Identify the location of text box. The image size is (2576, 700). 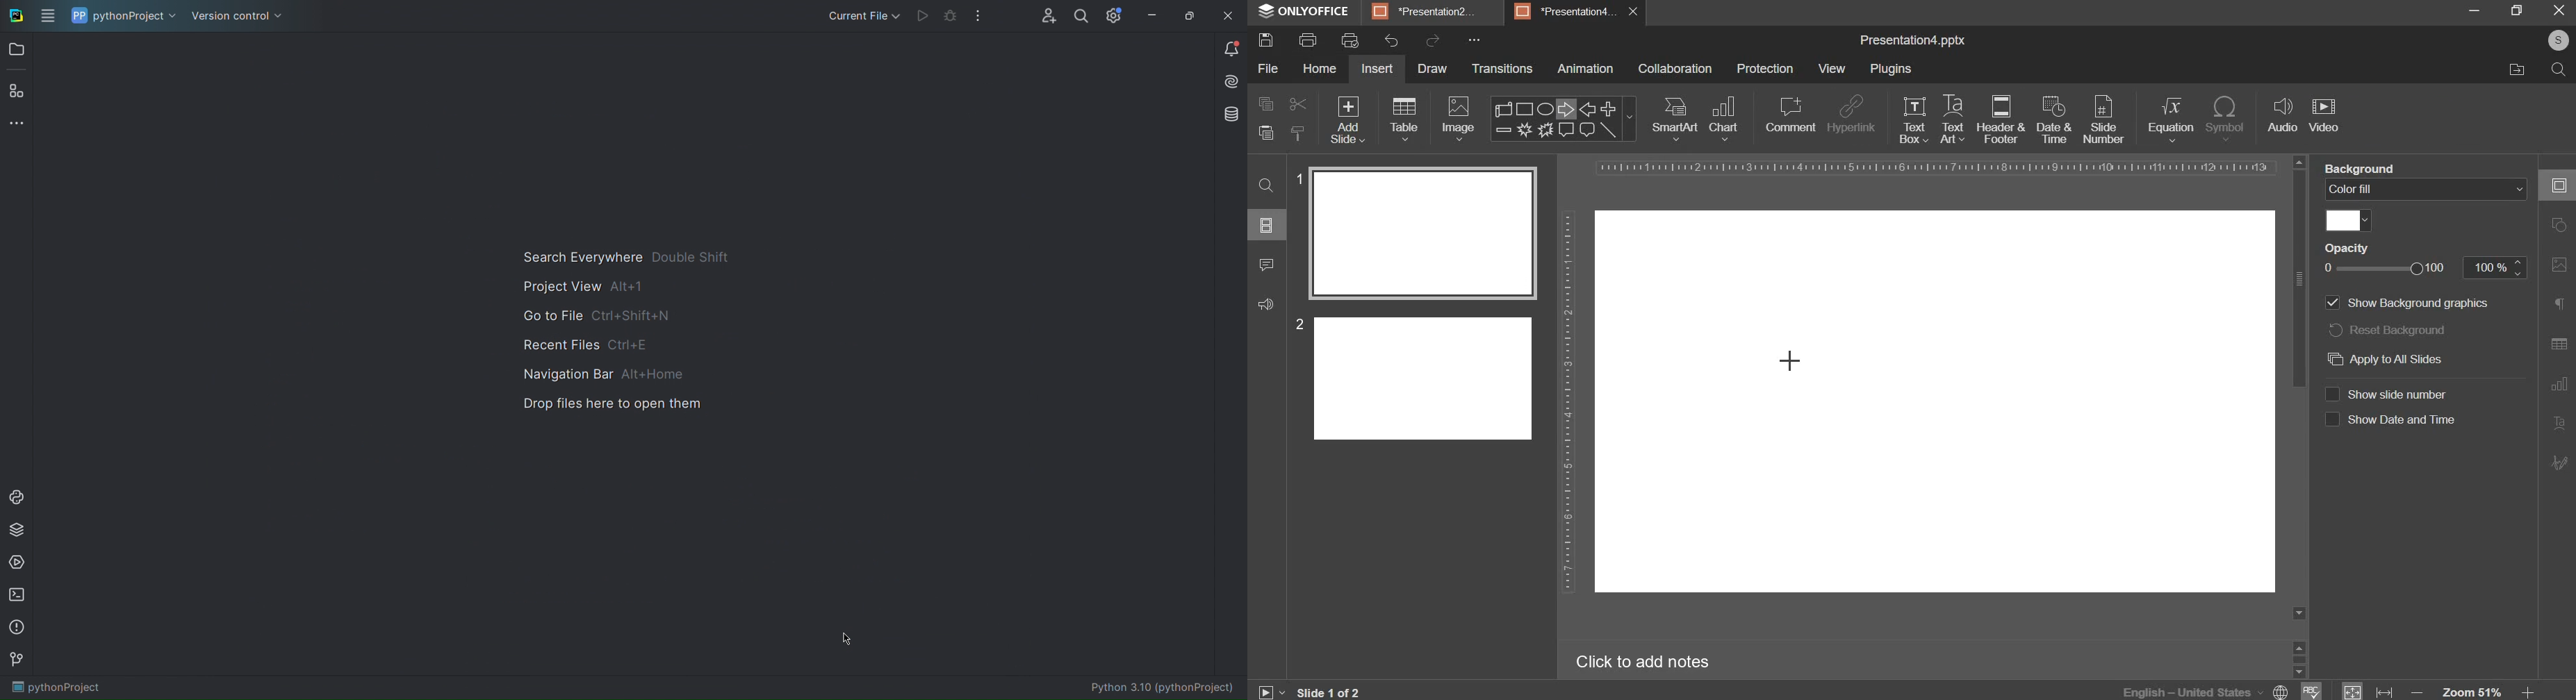
(1915, 121).